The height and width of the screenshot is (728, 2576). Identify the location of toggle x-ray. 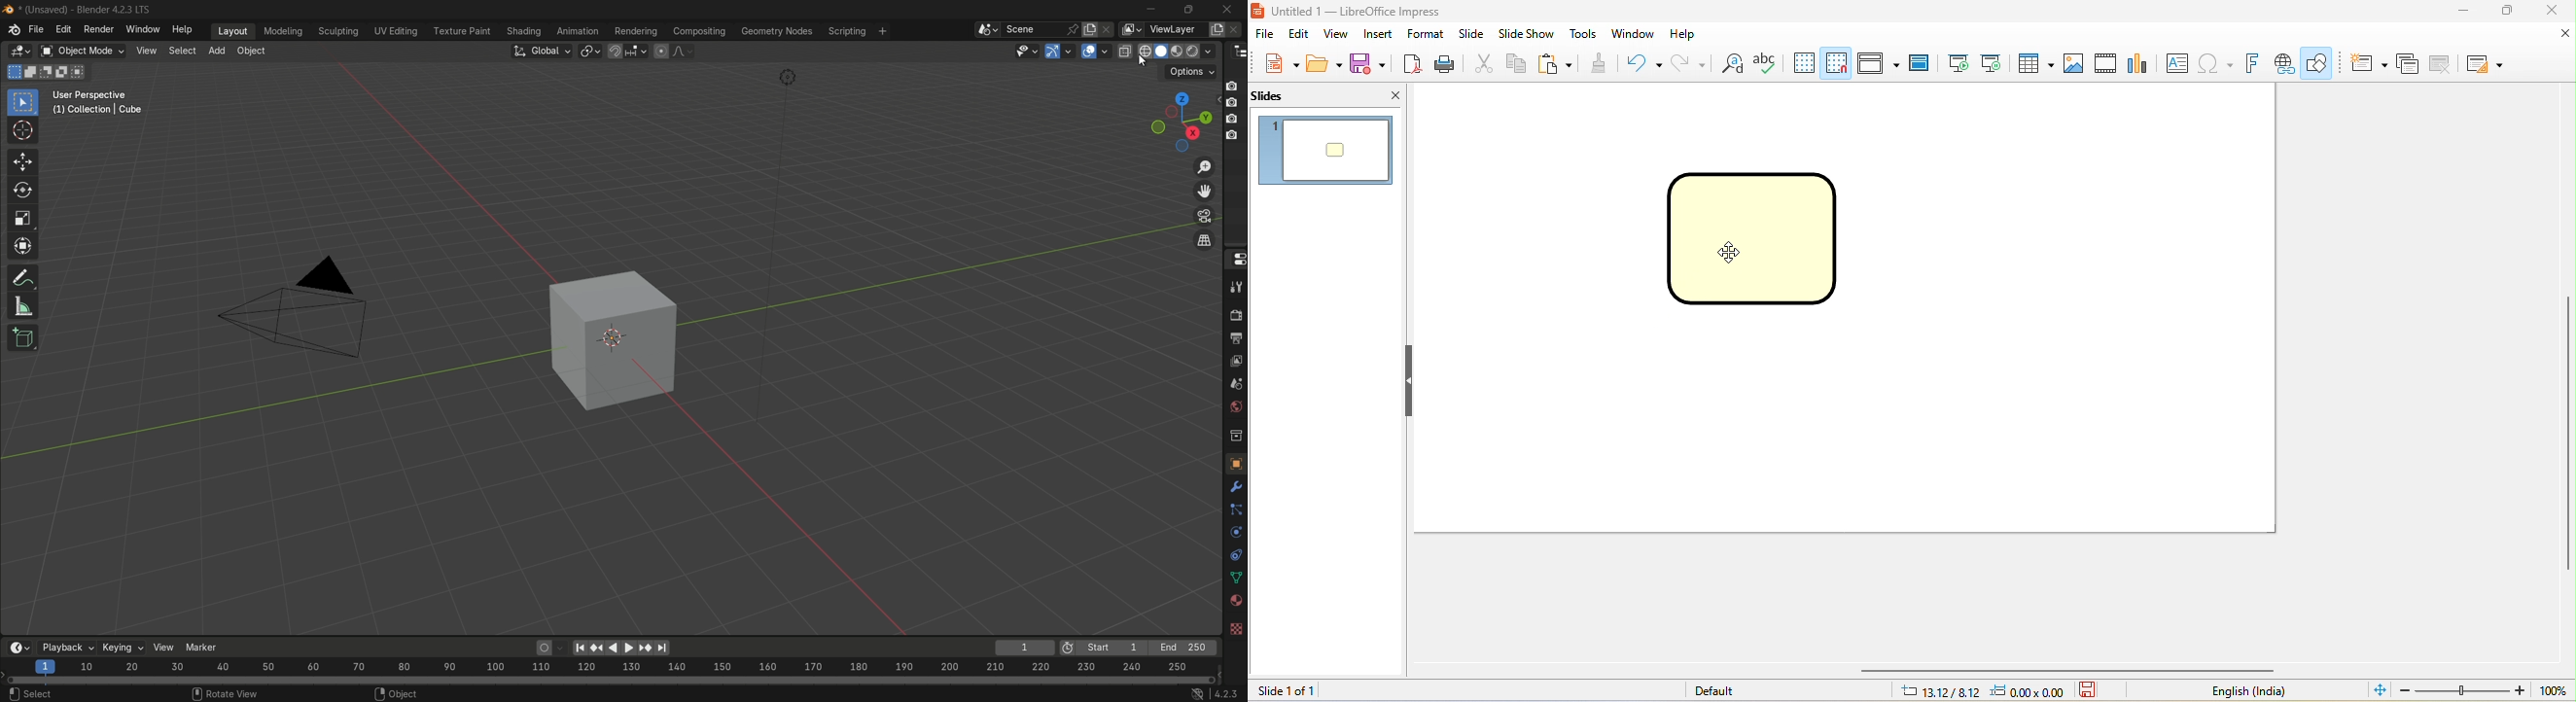
(1125, 49).